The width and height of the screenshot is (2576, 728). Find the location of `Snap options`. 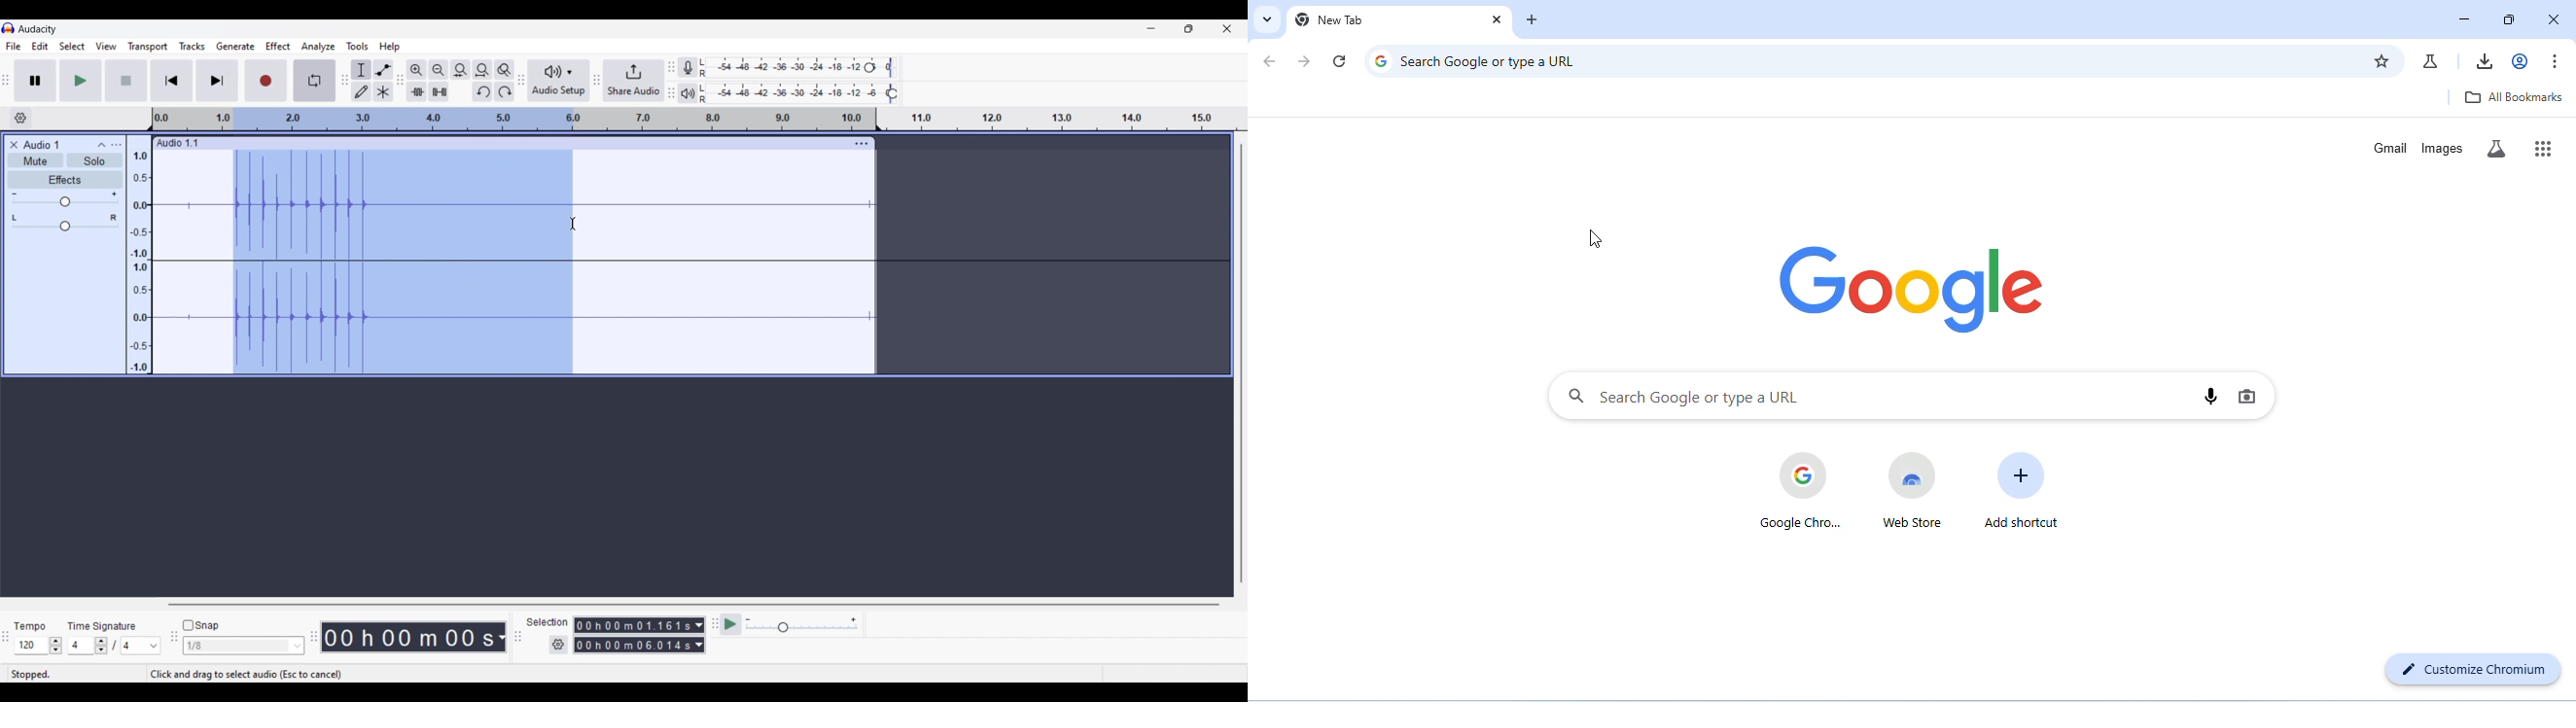

Snap options is located at coordinates (298, 646).